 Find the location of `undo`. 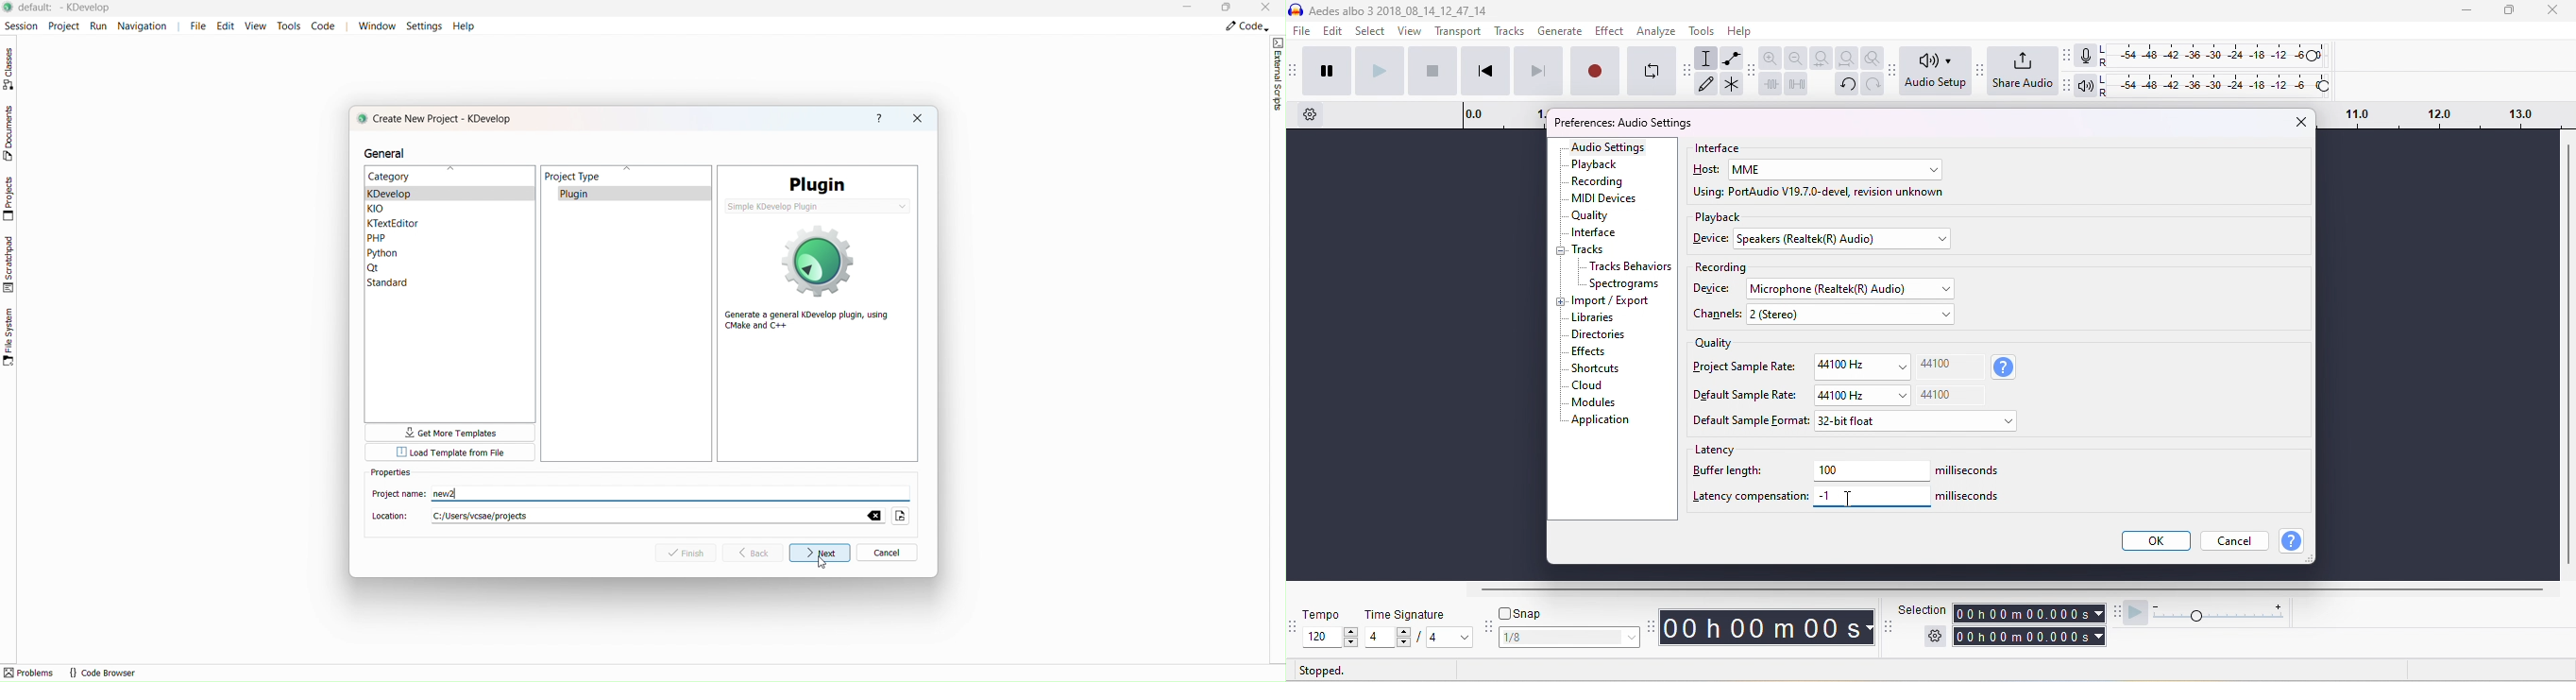

undo is located at coordinates (1847, 84).